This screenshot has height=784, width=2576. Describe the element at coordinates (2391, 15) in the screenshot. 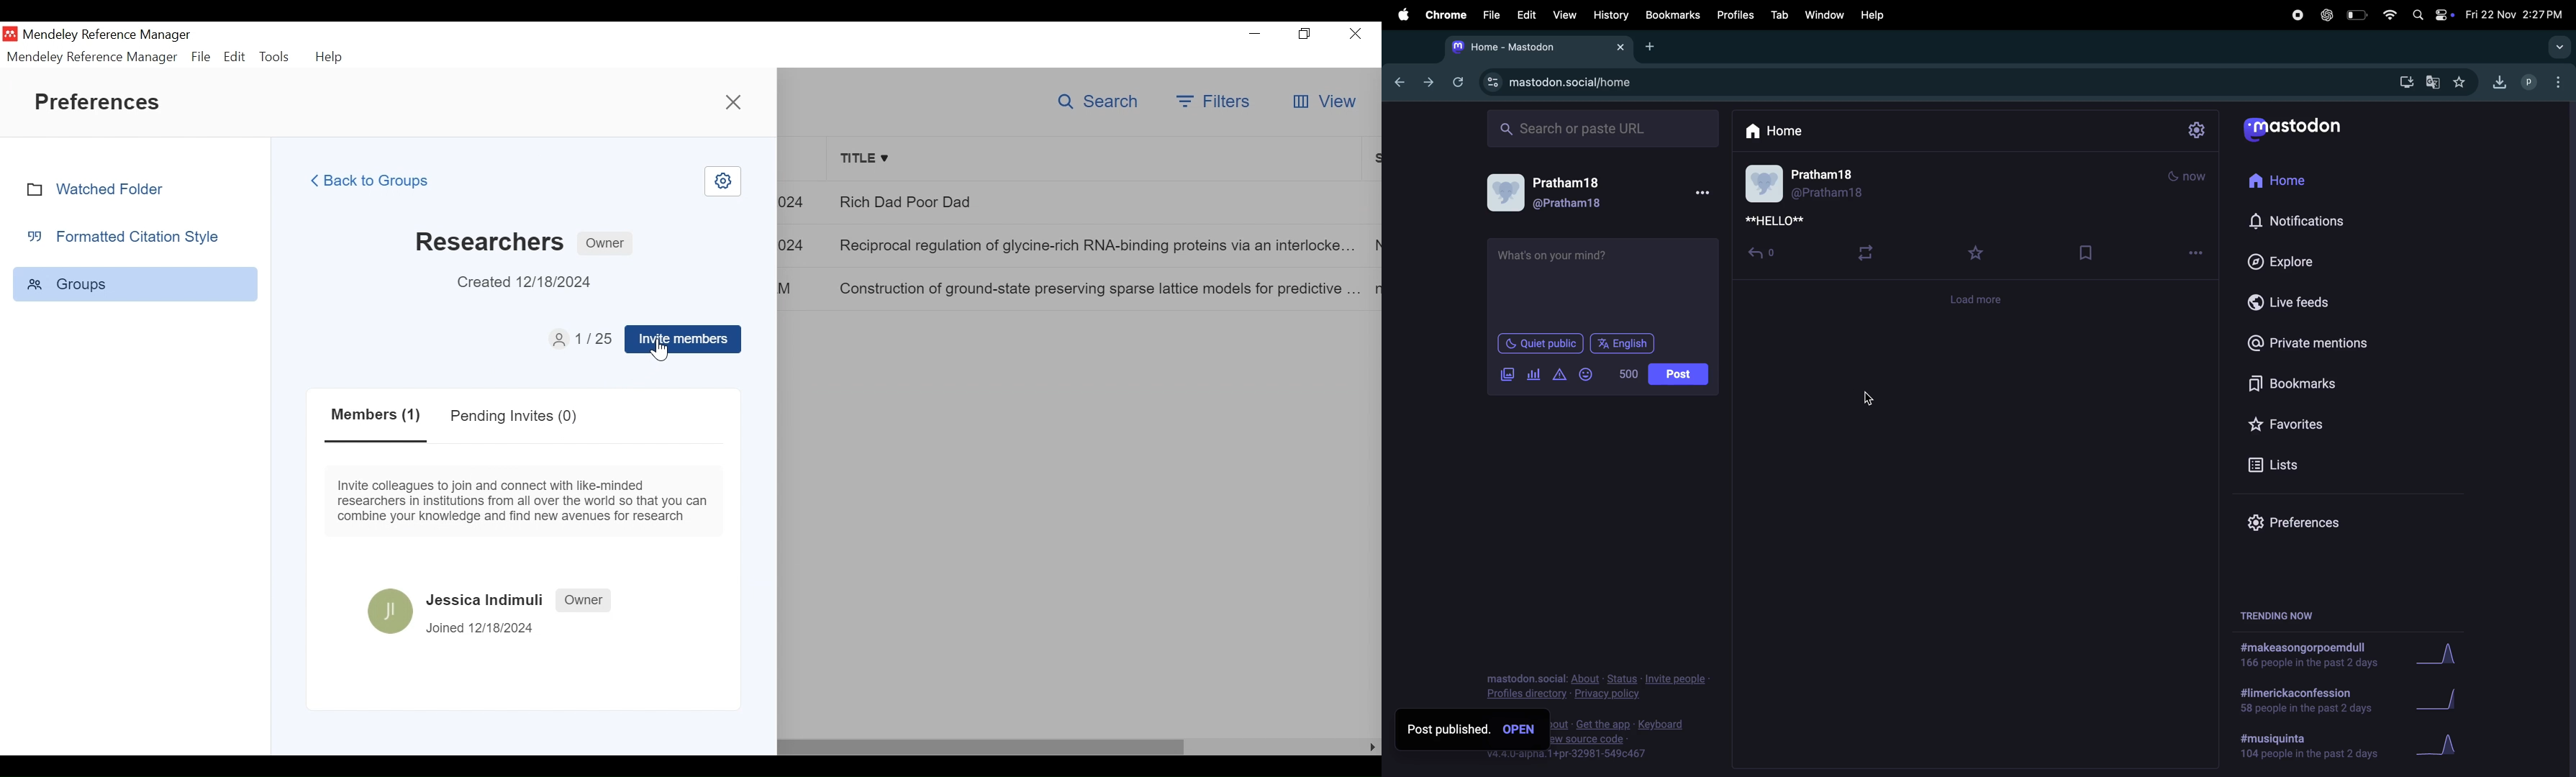

I see `wifi` at that location.